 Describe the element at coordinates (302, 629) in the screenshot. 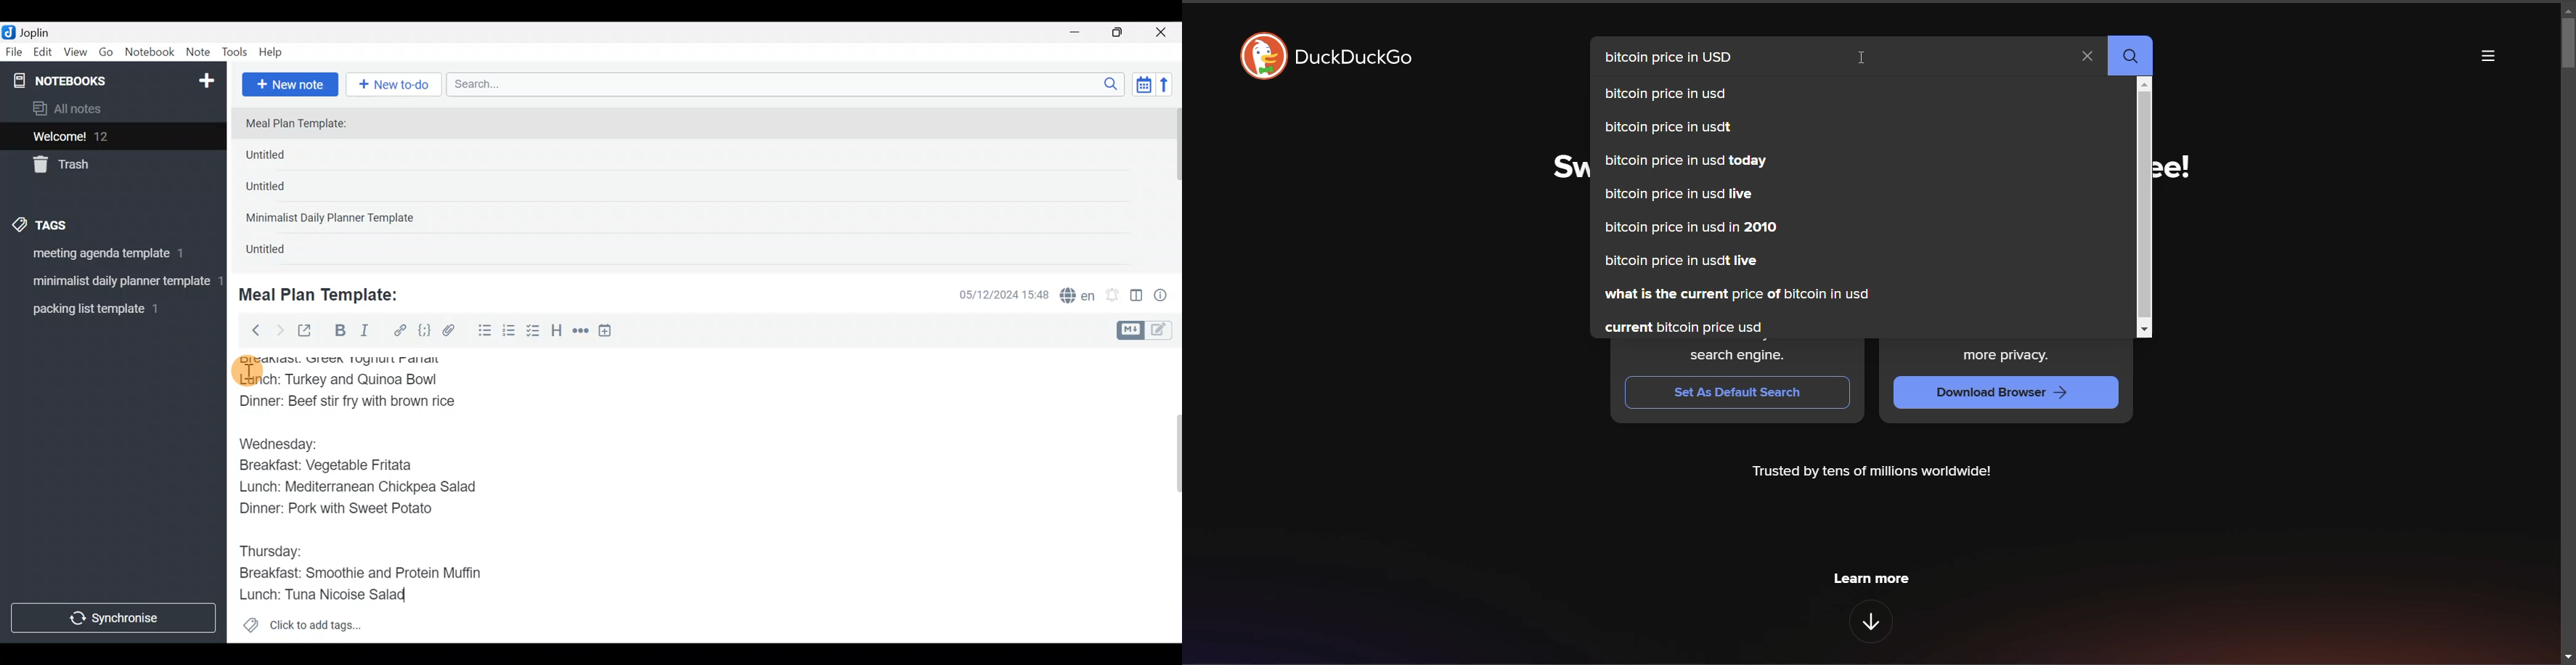

I see `Click to add tags` at that location.